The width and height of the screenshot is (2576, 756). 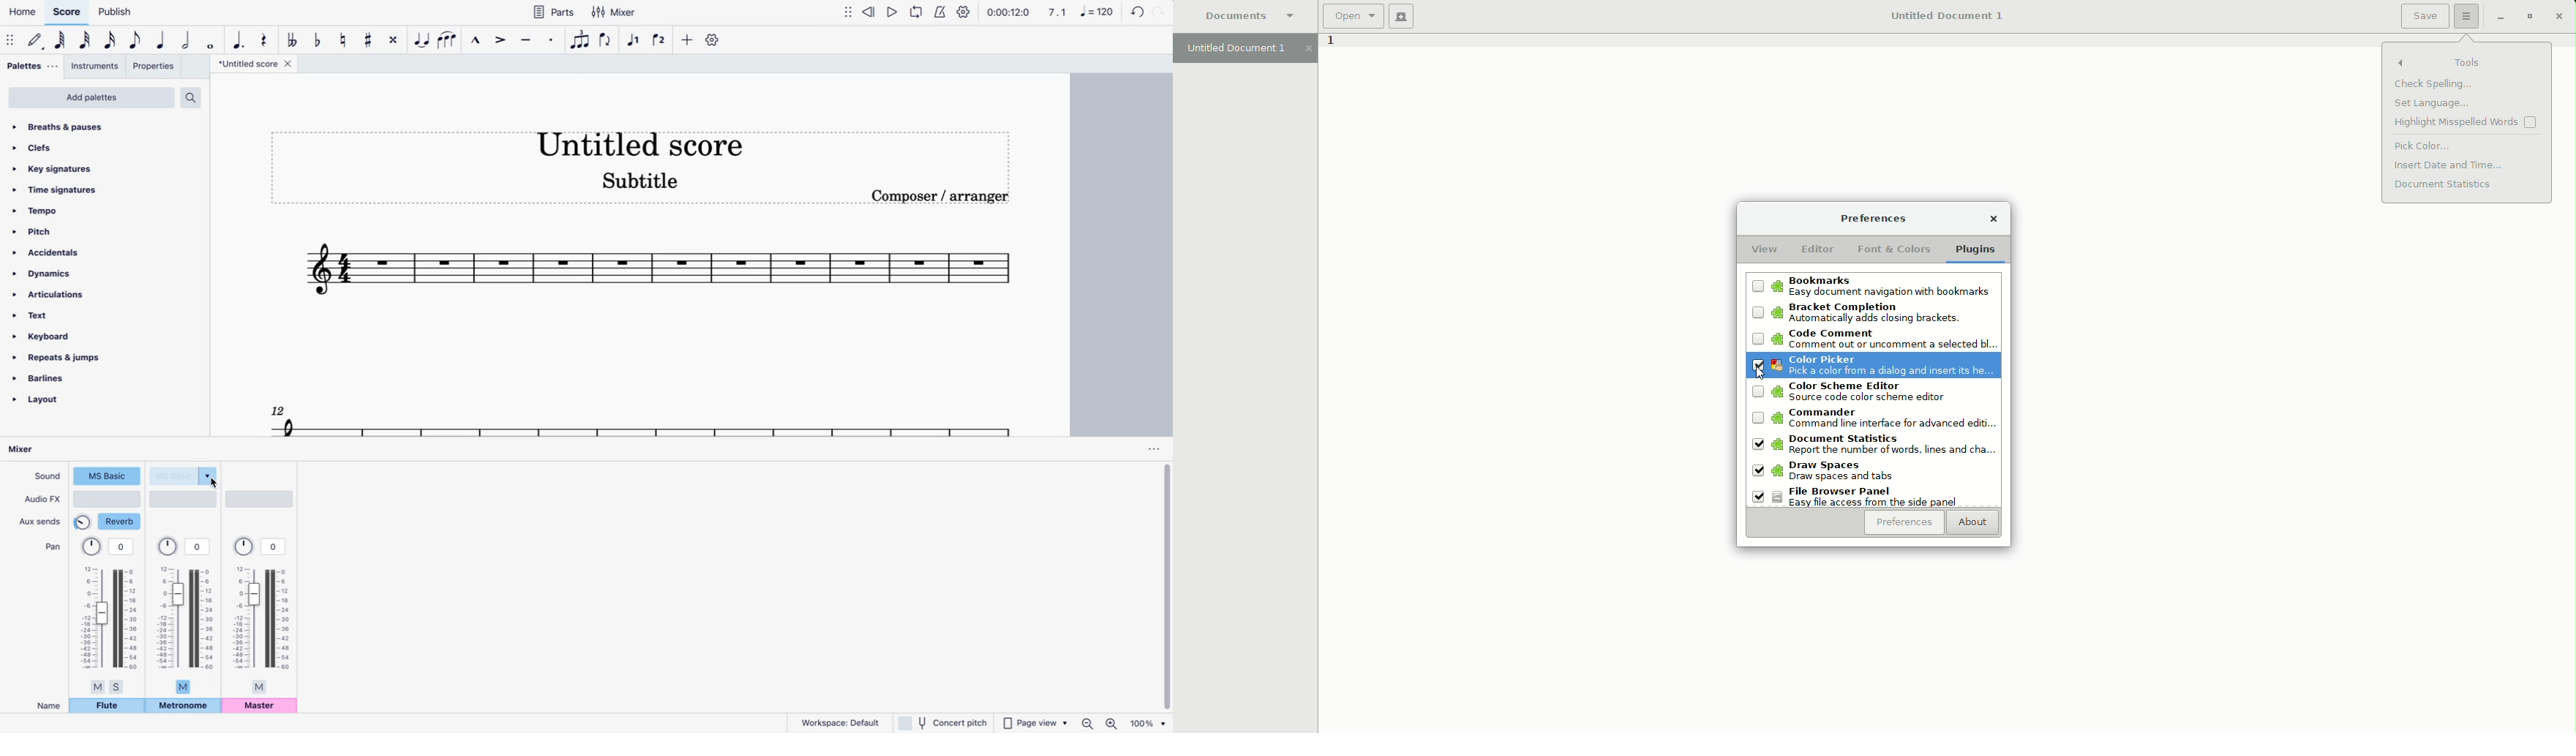 I want to click on home, so click(x=22, y=15).